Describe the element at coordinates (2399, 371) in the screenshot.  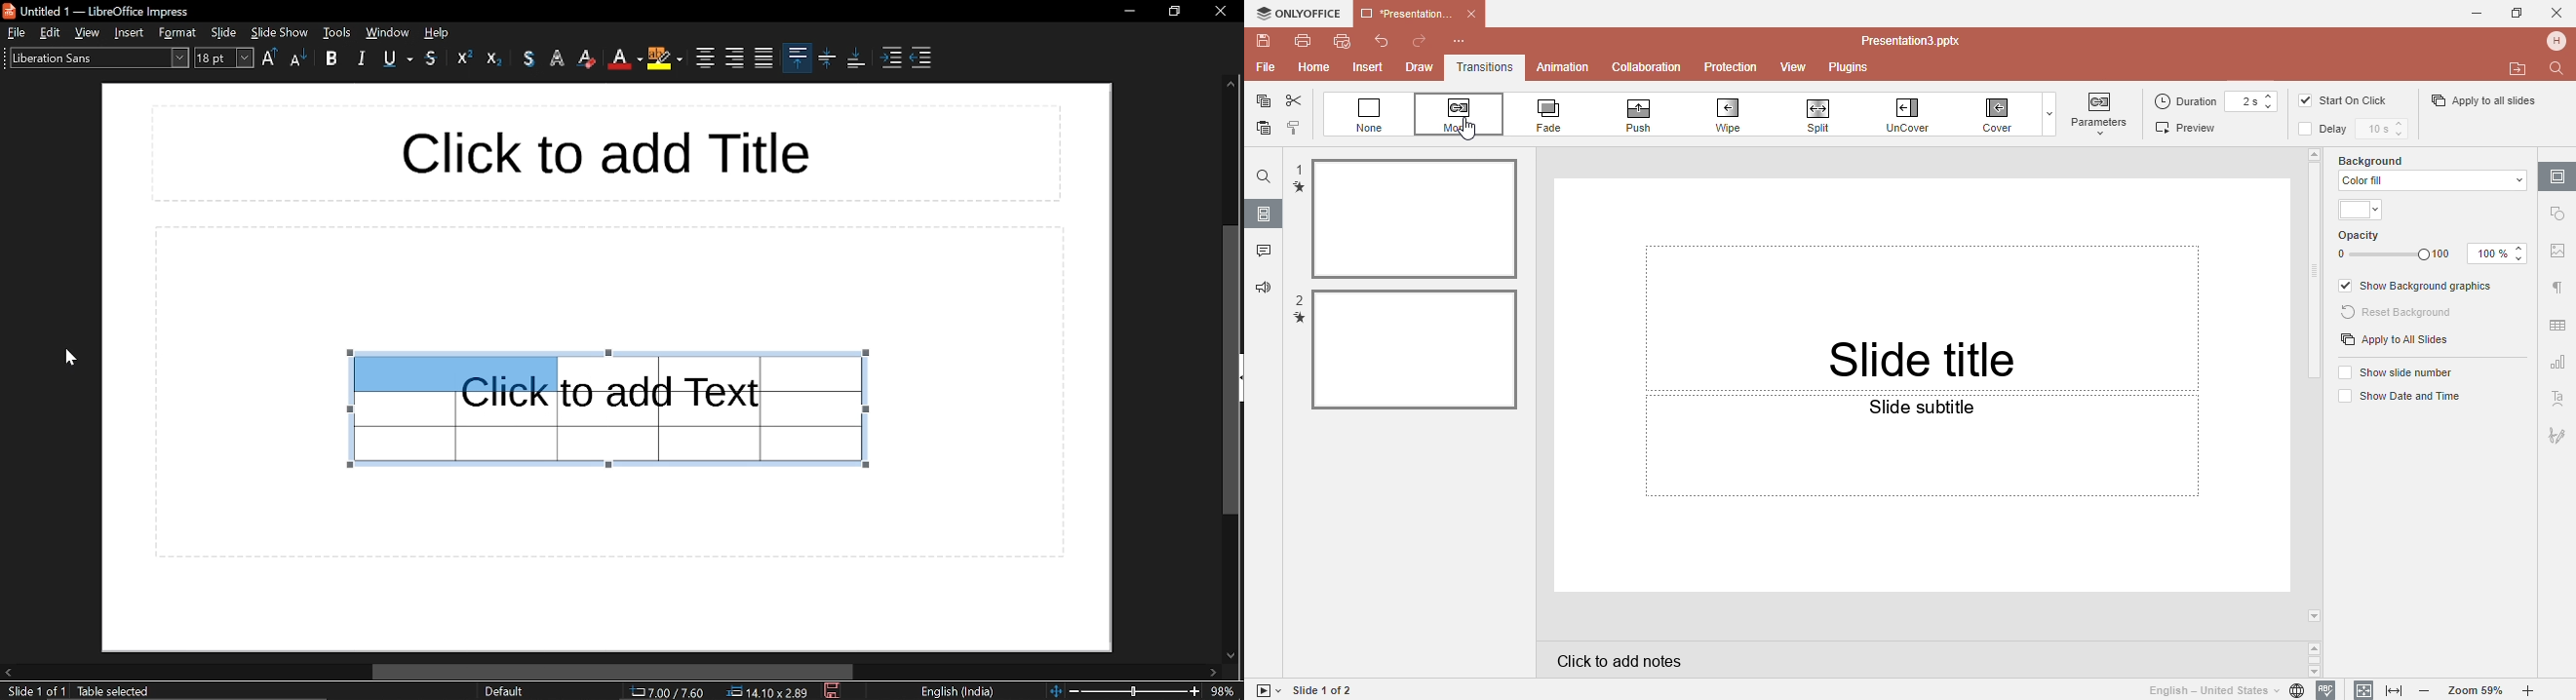
I see `Show slide numbers` at that location.